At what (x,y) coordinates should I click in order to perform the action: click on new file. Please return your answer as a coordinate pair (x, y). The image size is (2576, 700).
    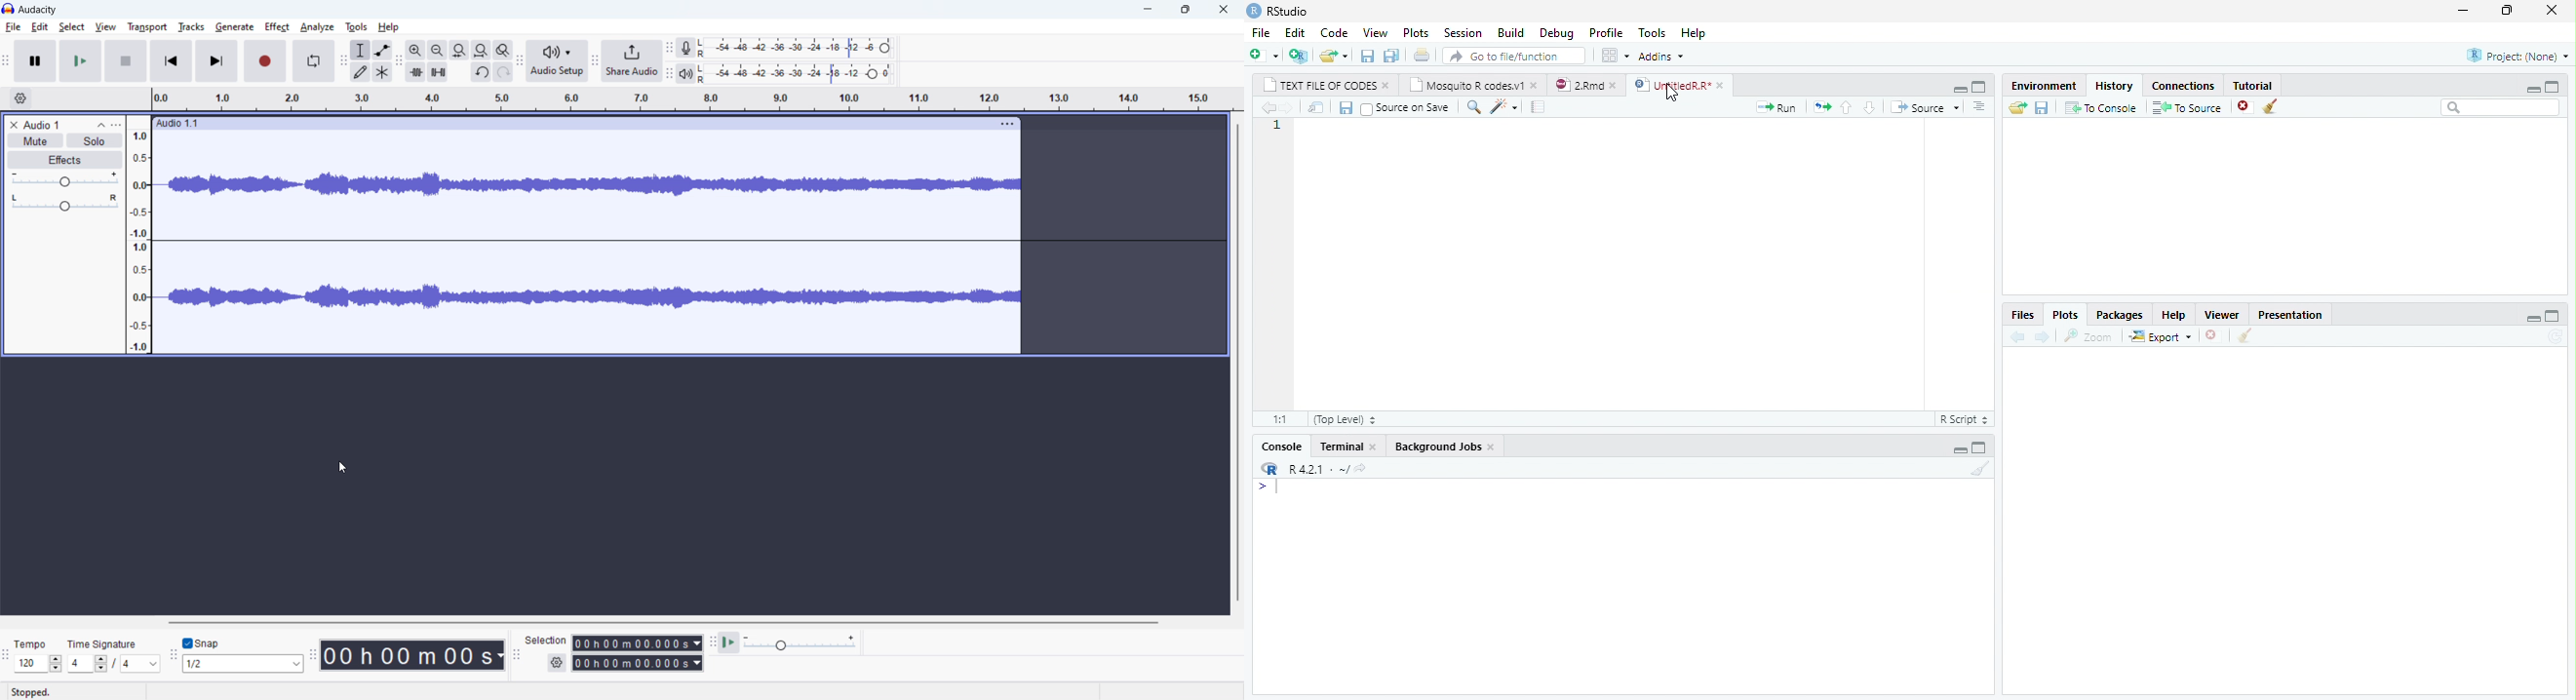
    Looking at the image, I should click on (1263, 55).